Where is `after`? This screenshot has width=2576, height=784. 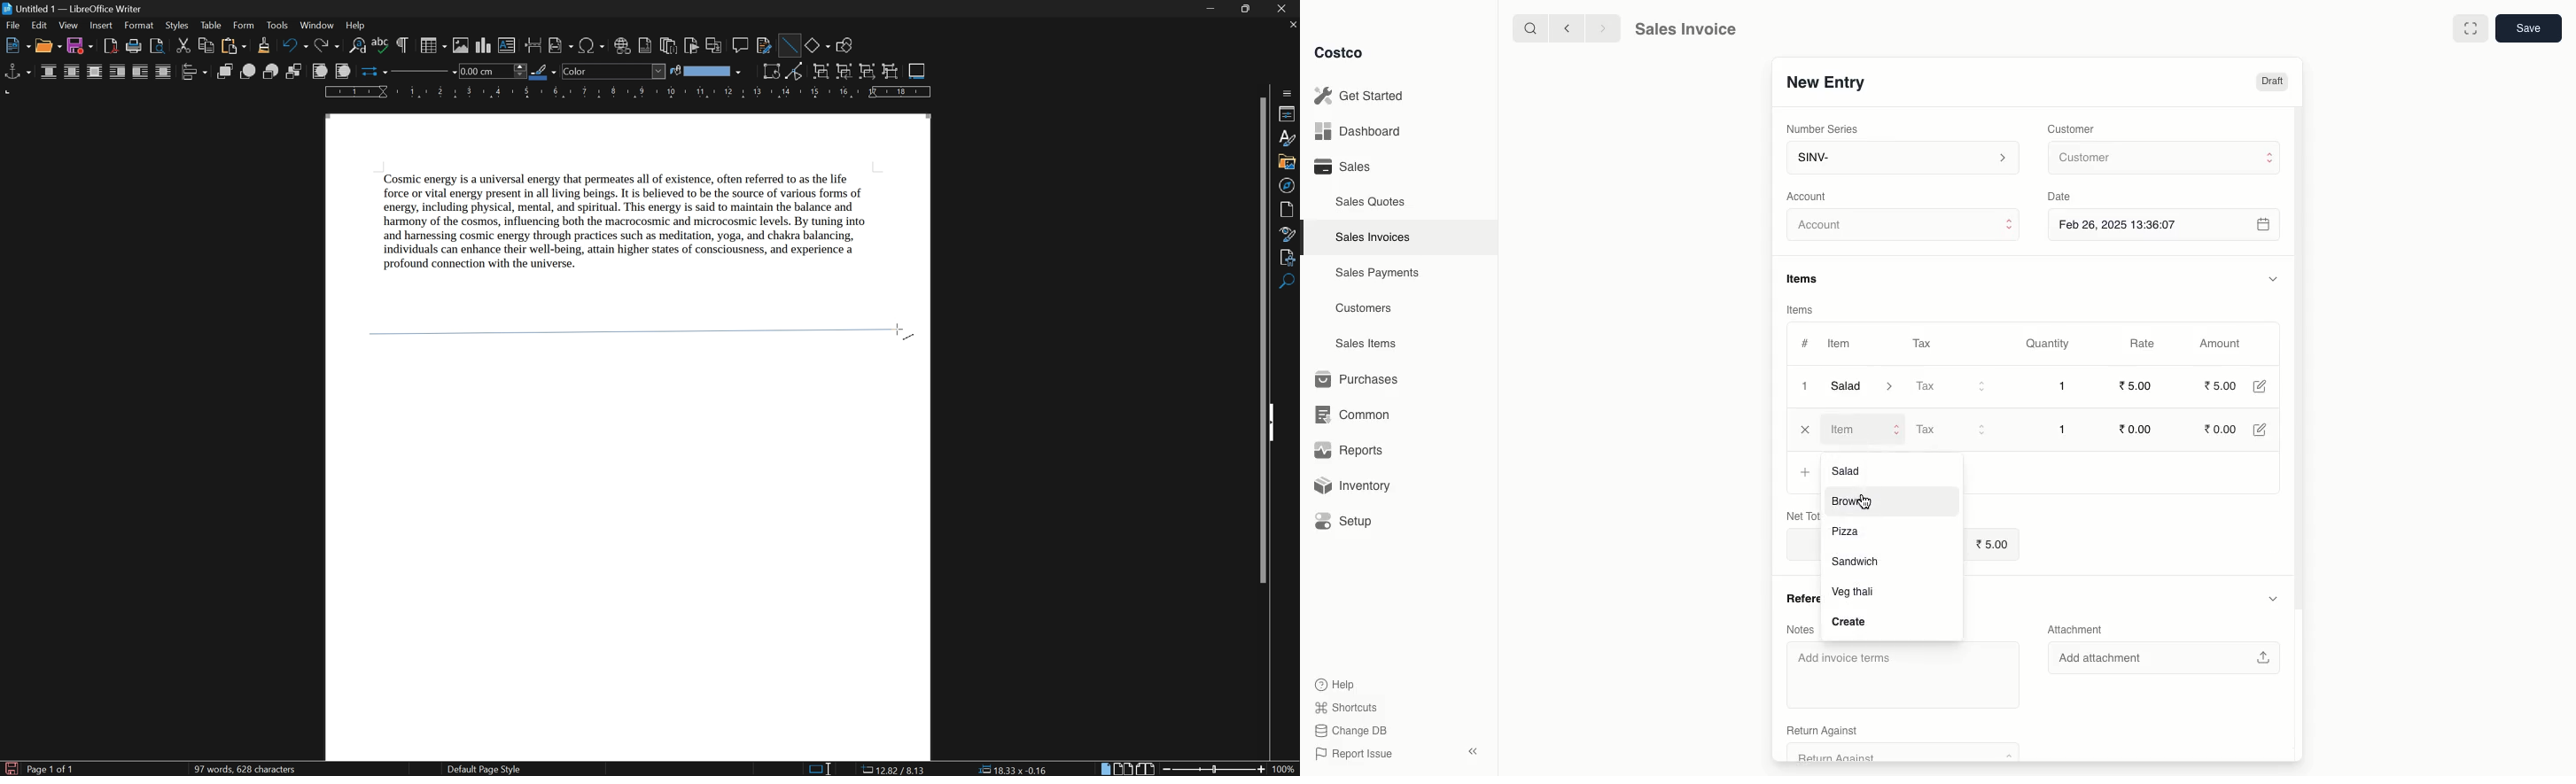
after is located at coordinates (141, 73).